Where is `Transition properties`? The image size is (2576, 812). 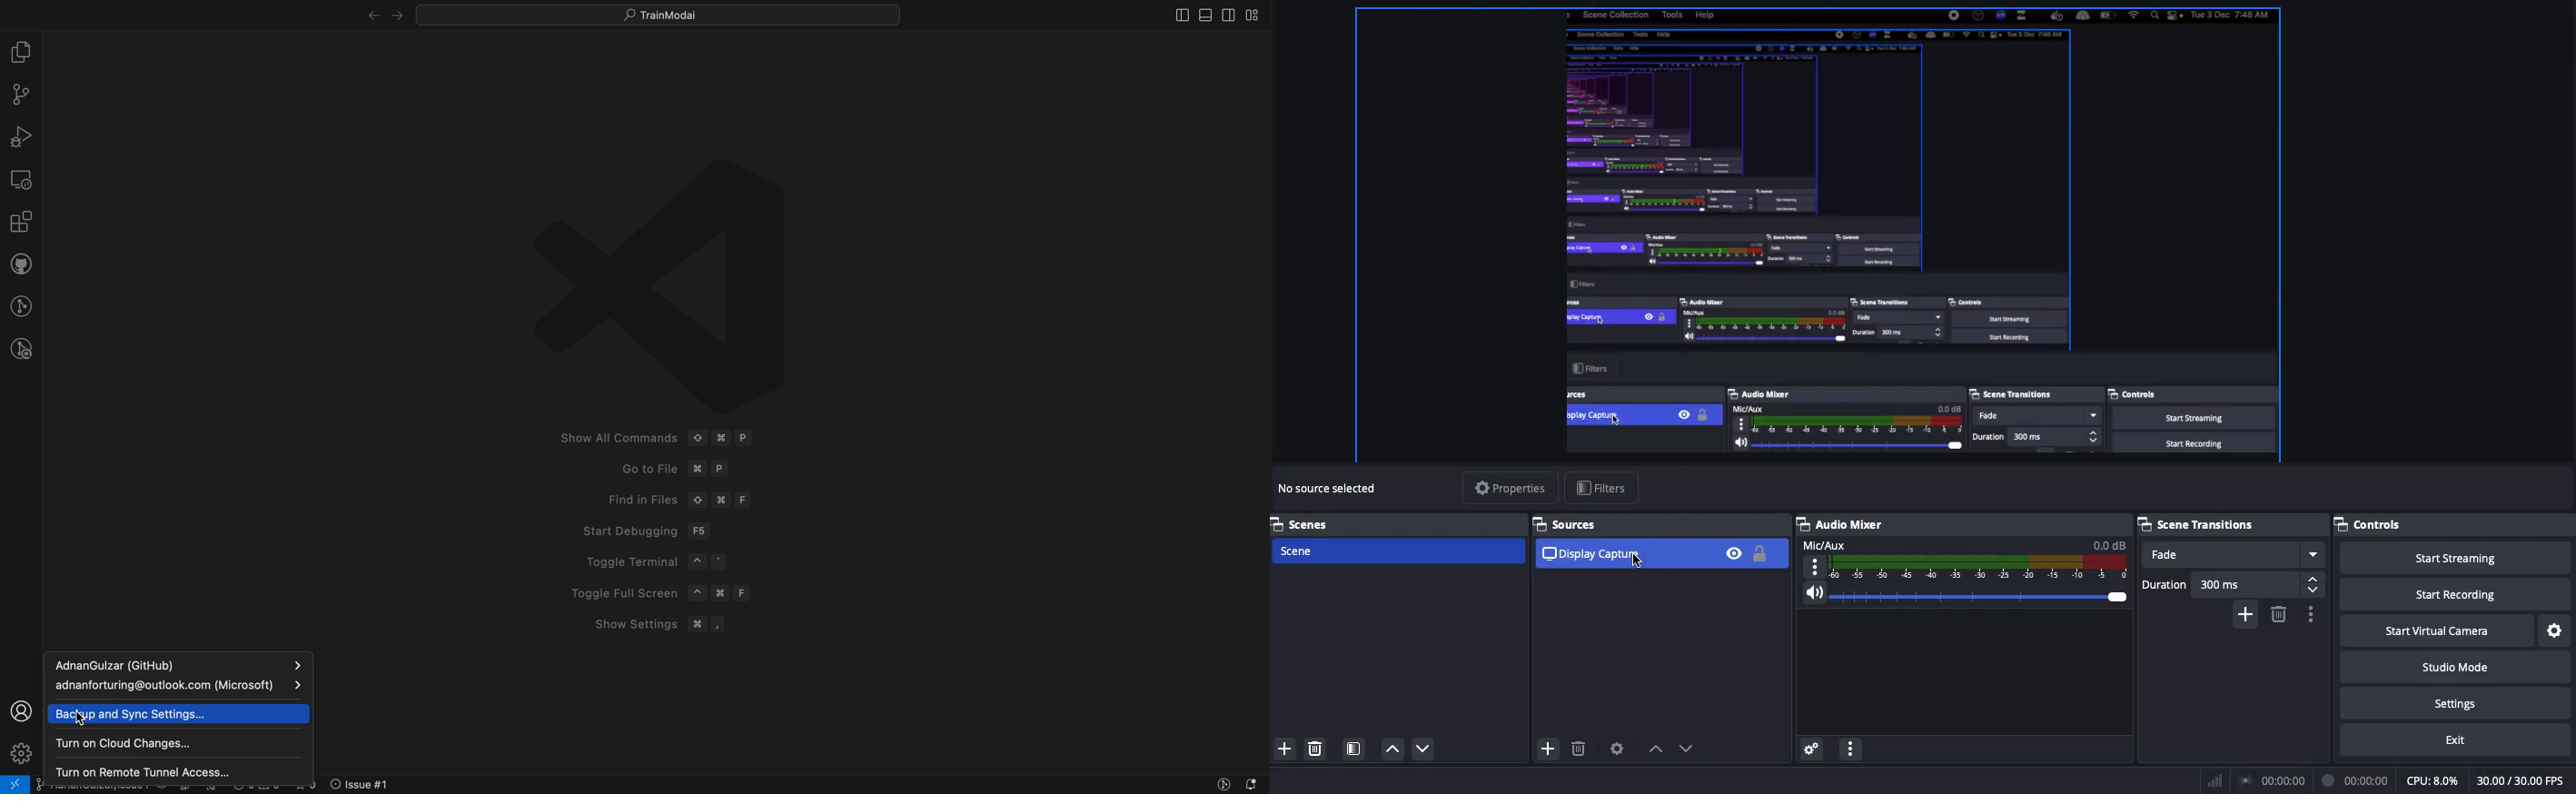 Transition properties is located at coordinates (2310, 614).